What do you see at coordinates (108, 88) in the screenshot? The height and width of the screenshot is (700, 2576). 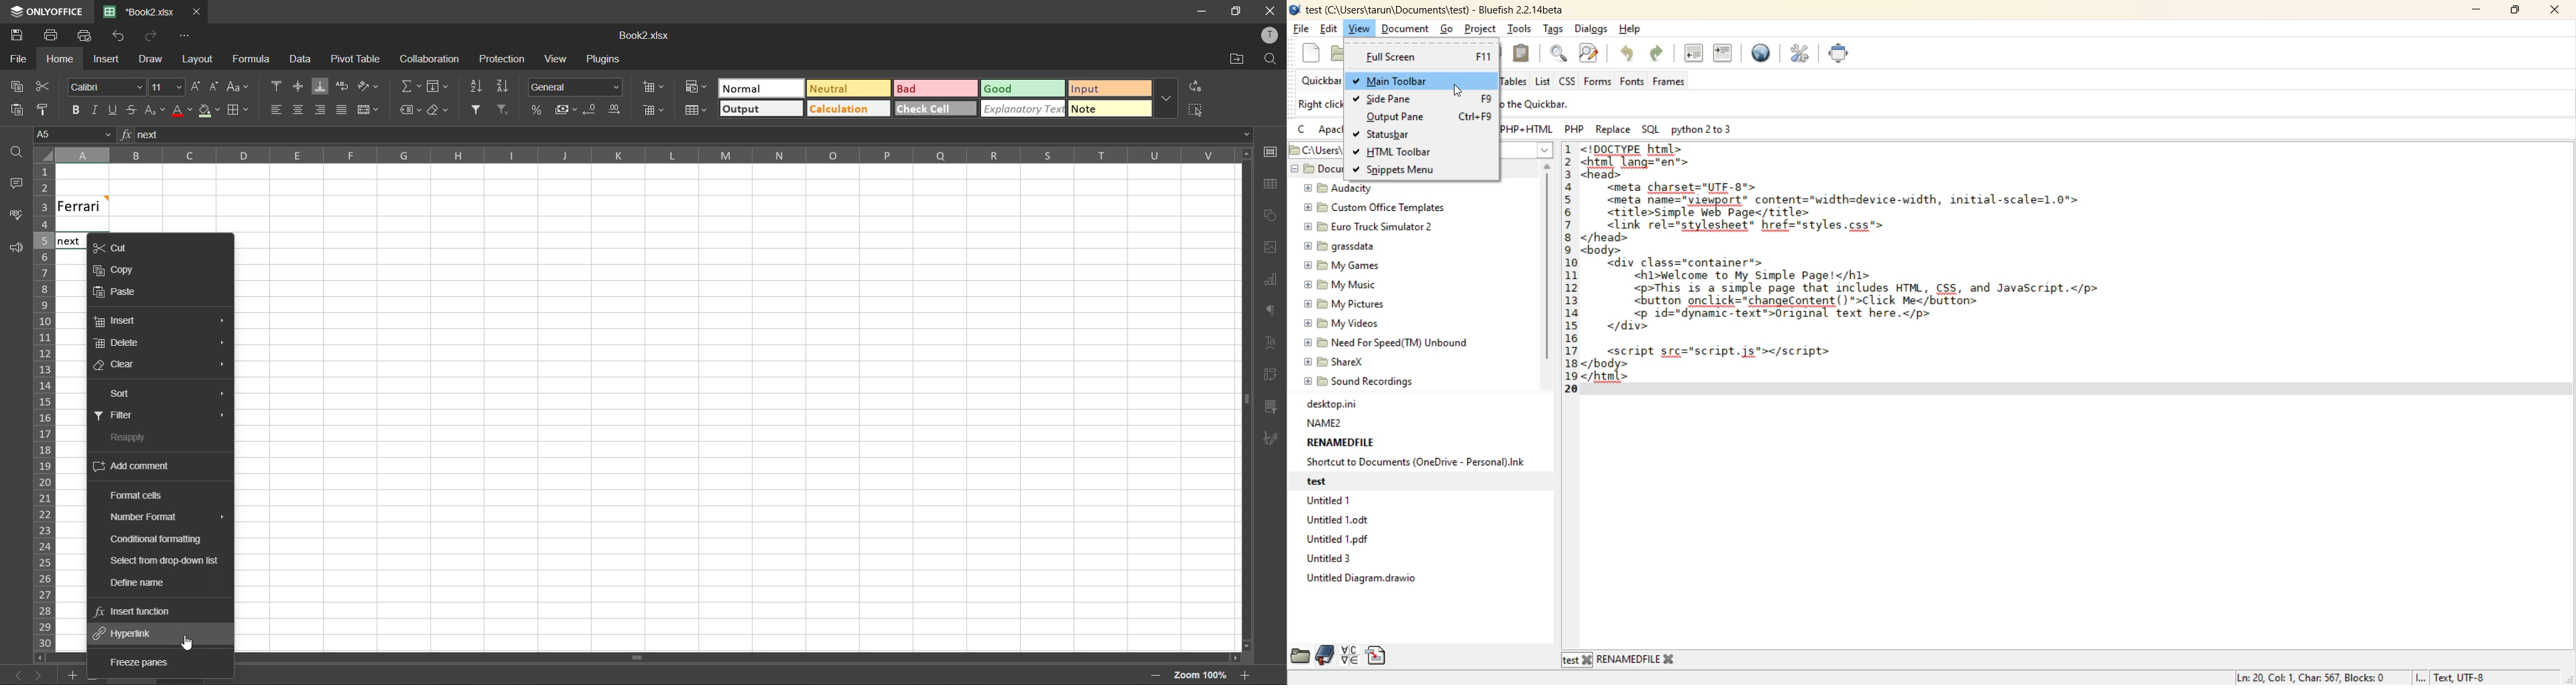 I see `font style` at bounding box center [108, 88].